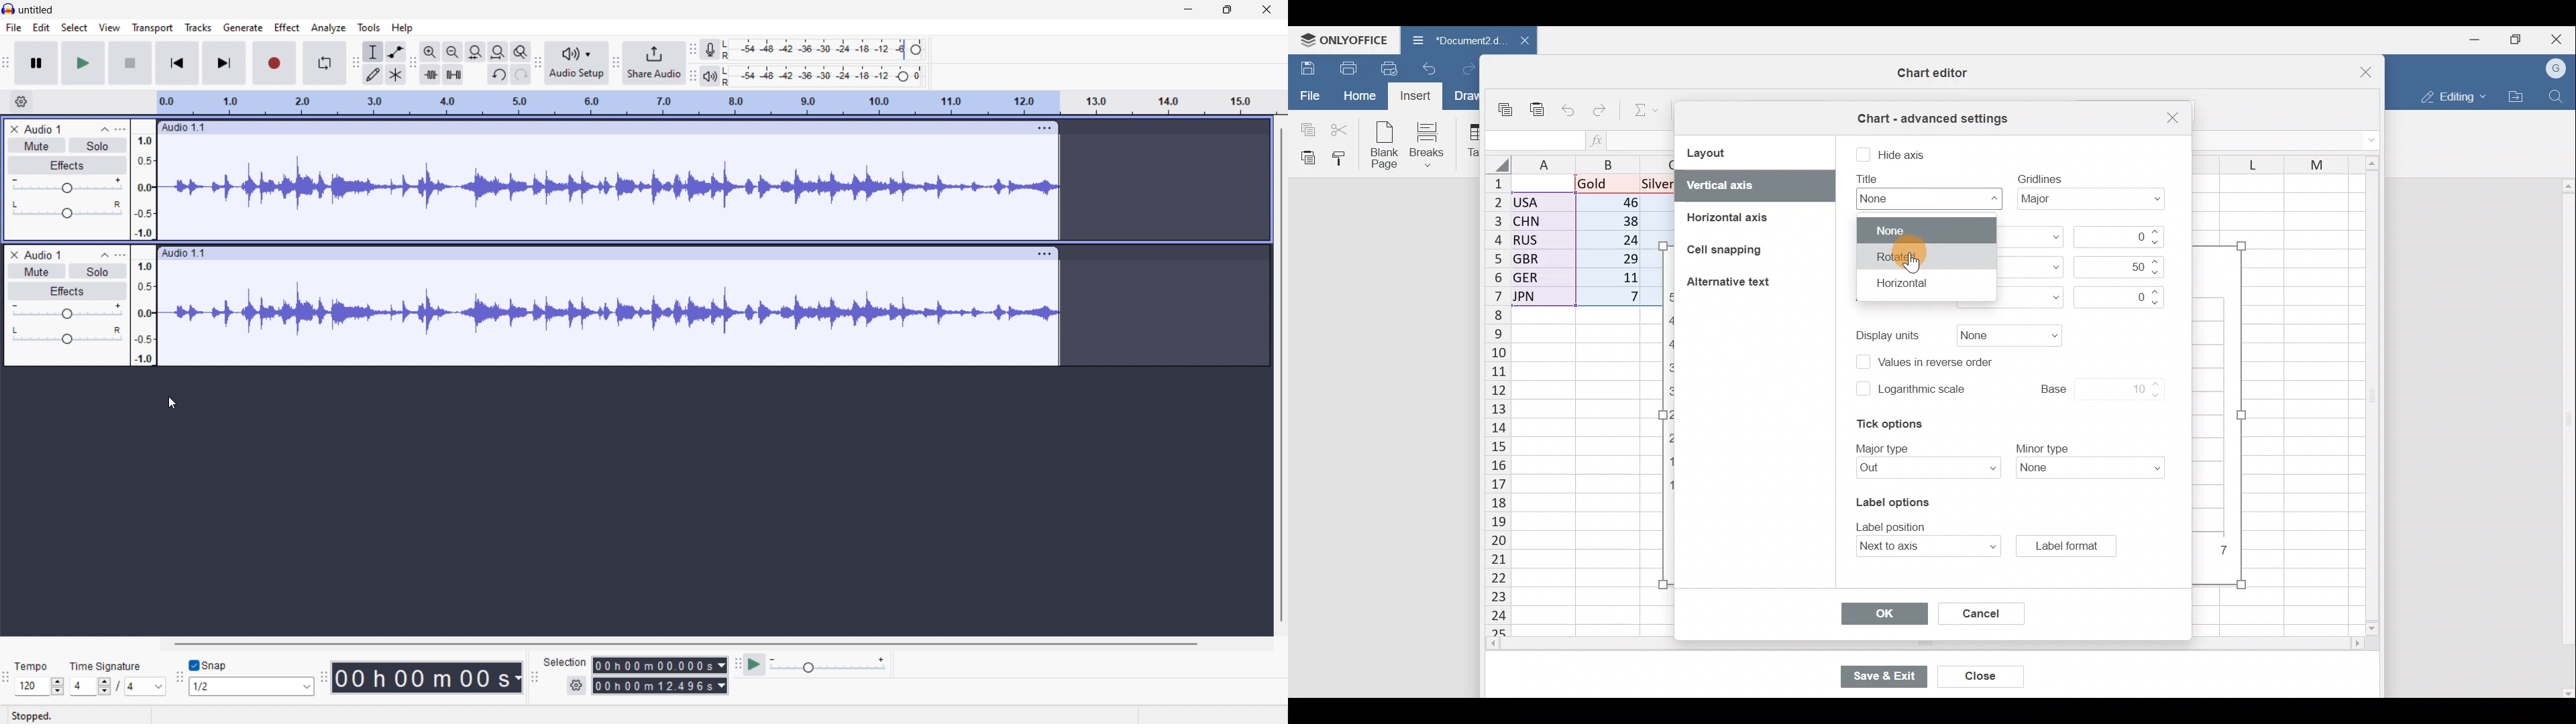 This screenshot has height=728, width=2576. I want to click on gain, so click(66, 311).